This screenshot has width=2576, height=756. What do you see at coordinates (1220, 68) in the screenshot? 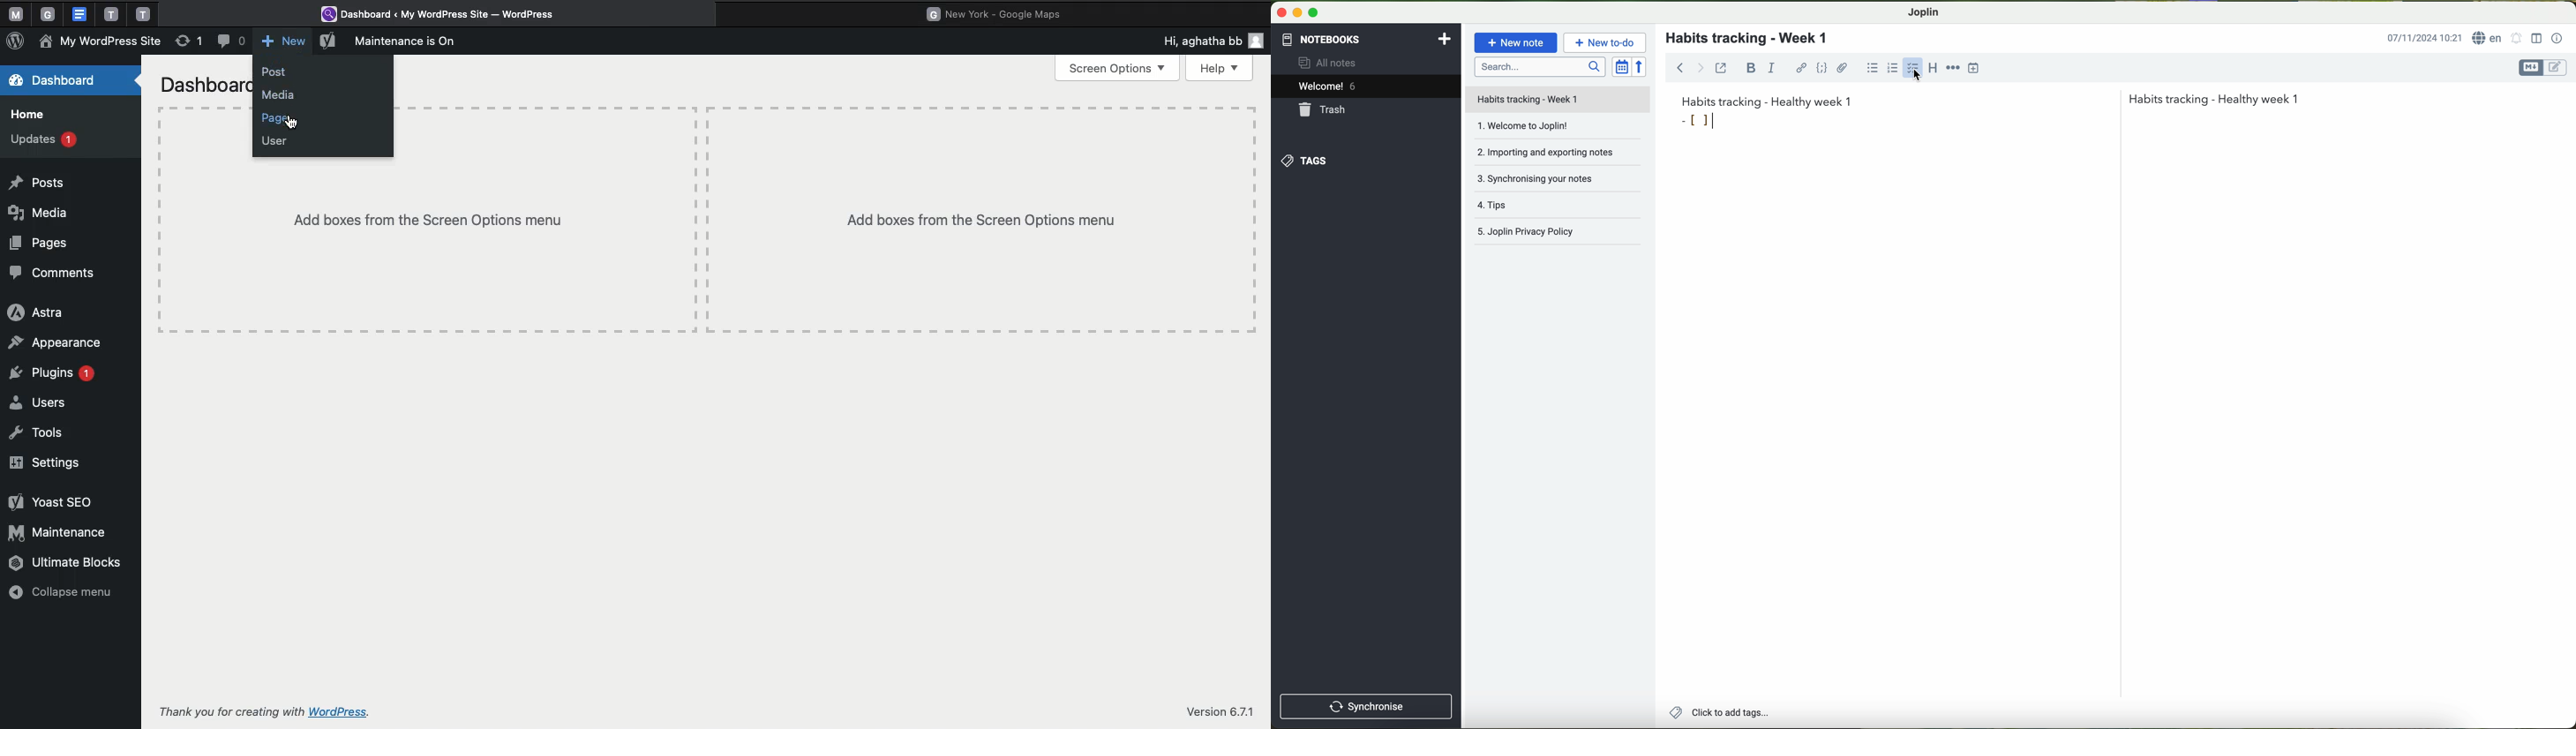
I see `Help` at bounding box center [1220, 68].